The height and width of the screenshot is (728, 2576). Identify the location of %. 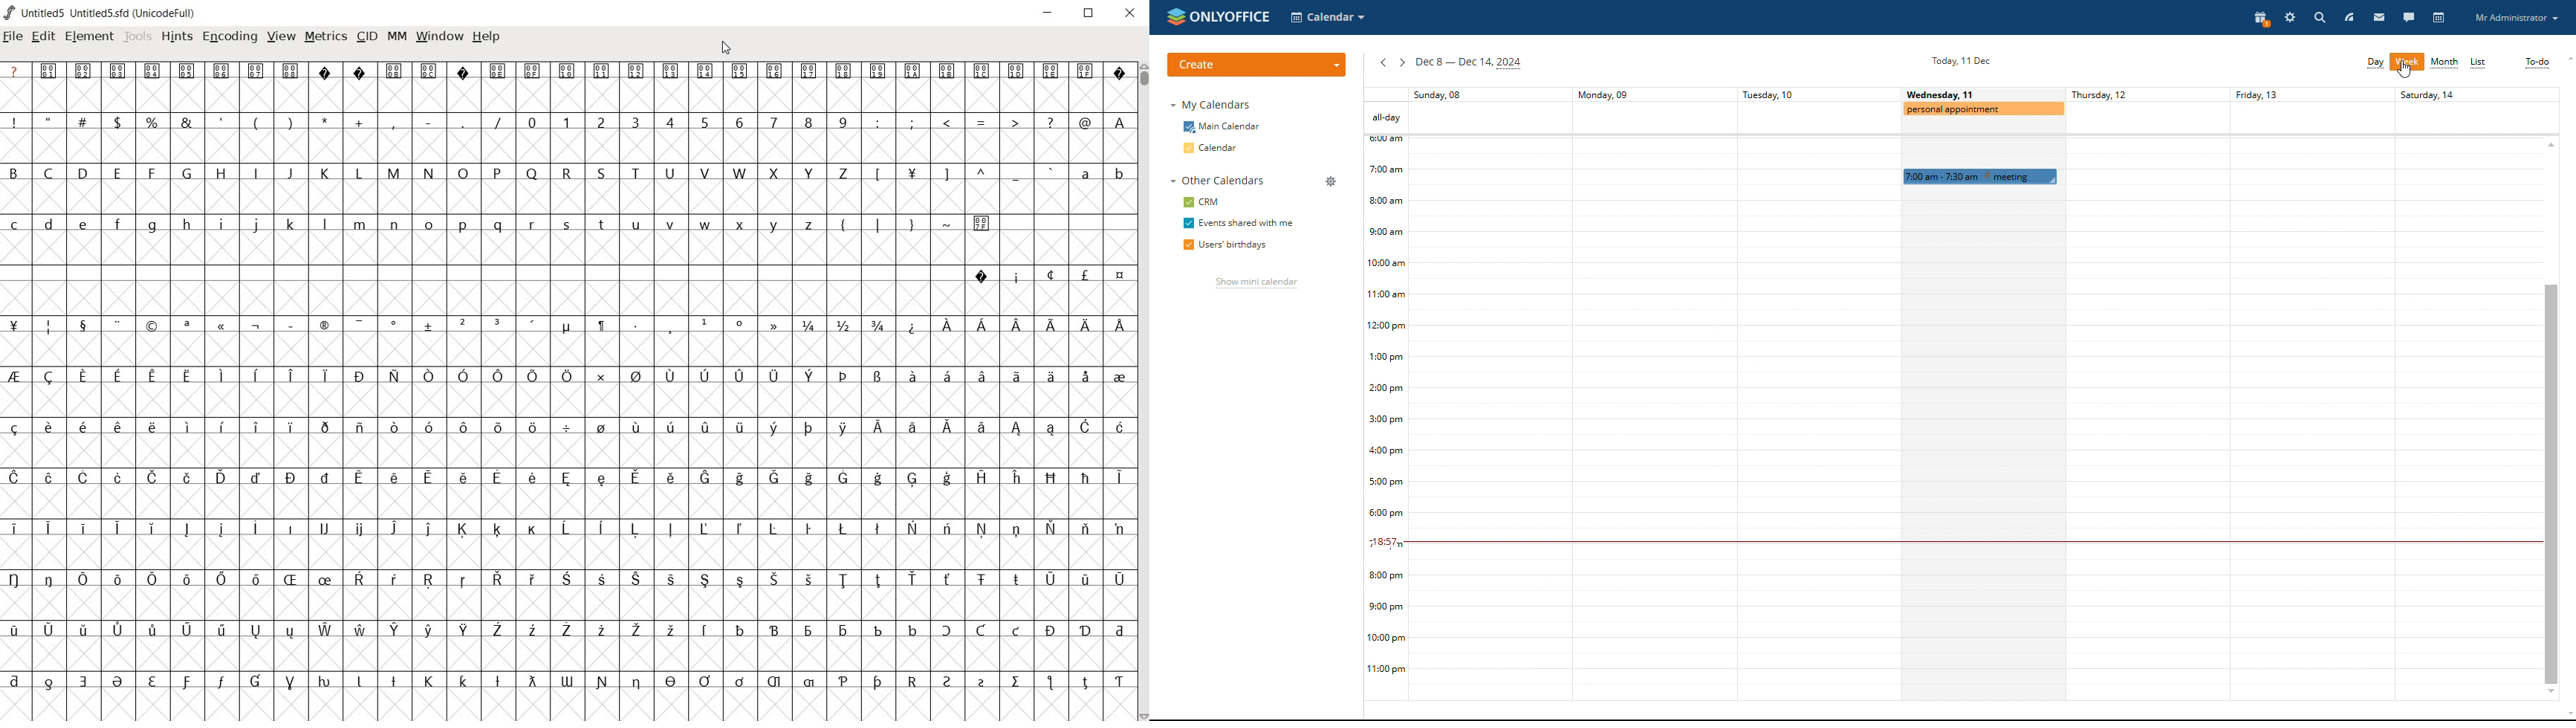
(153, 122).